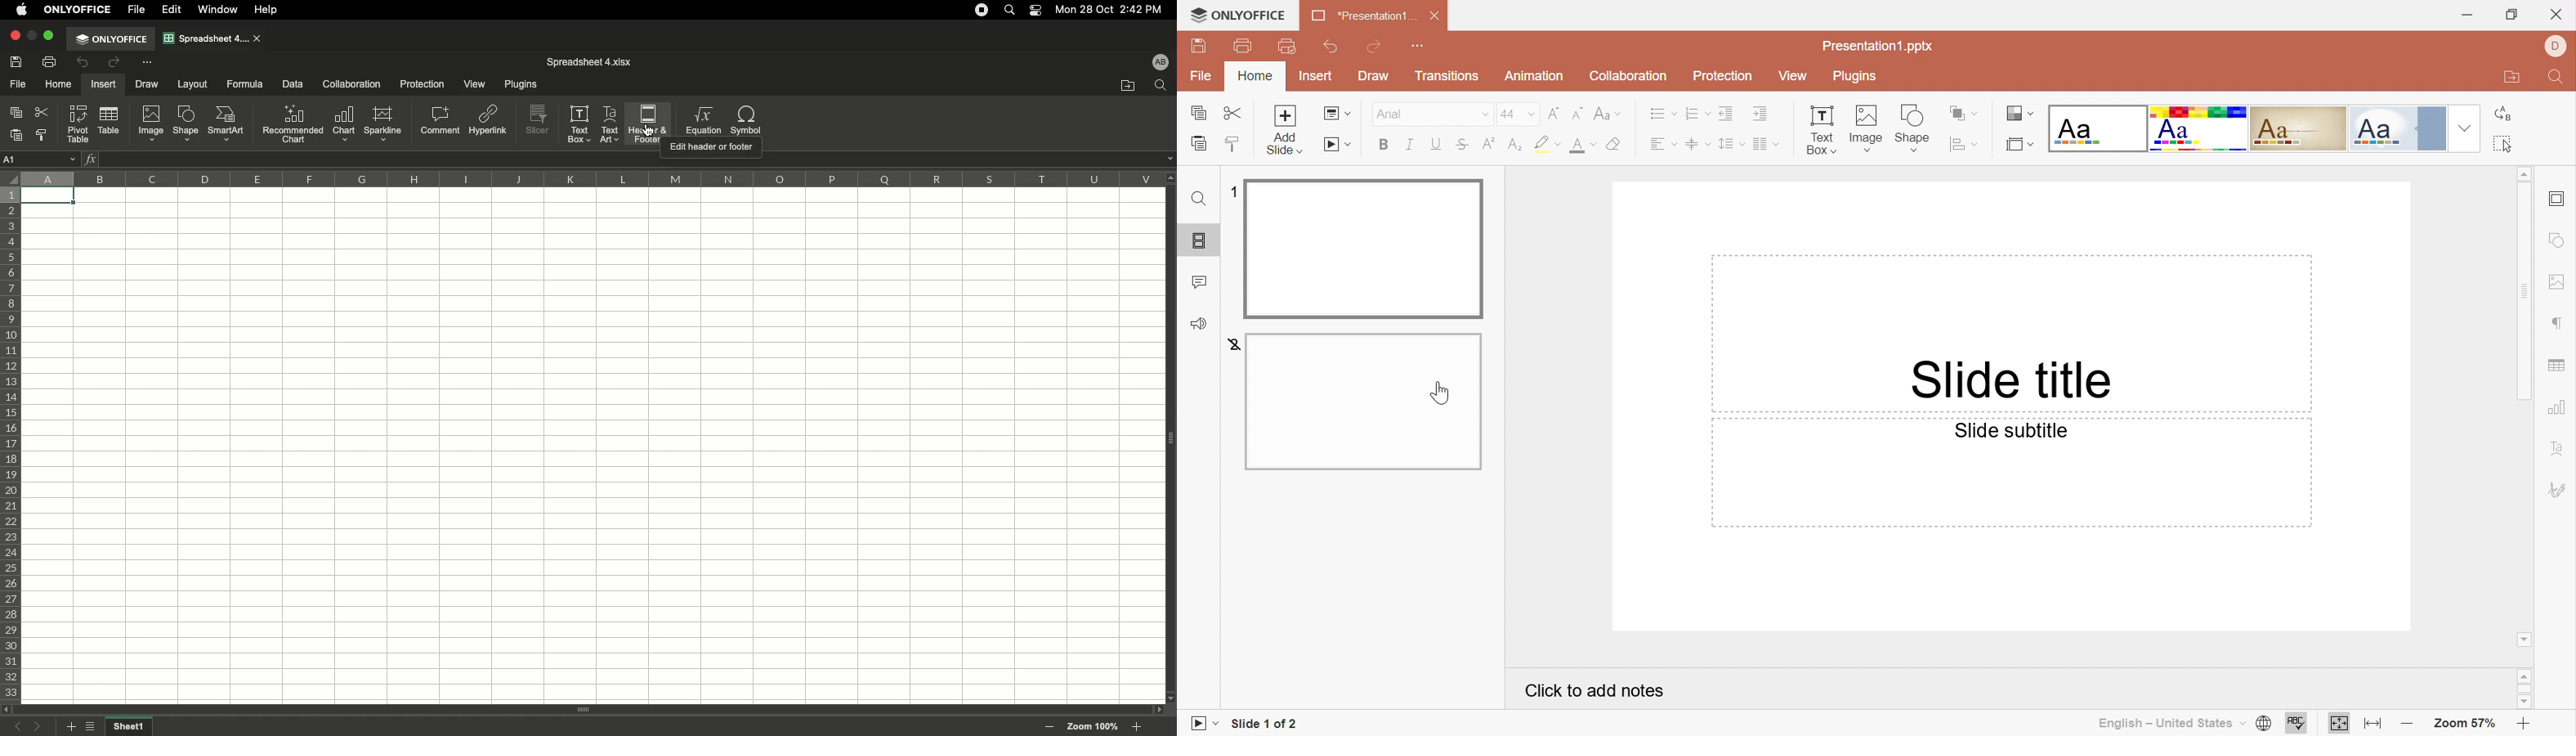 This screenshot has height=756, width=2576. Describe the element at coordinates (14, 36) in the screenshot. I see `Close` at that location.